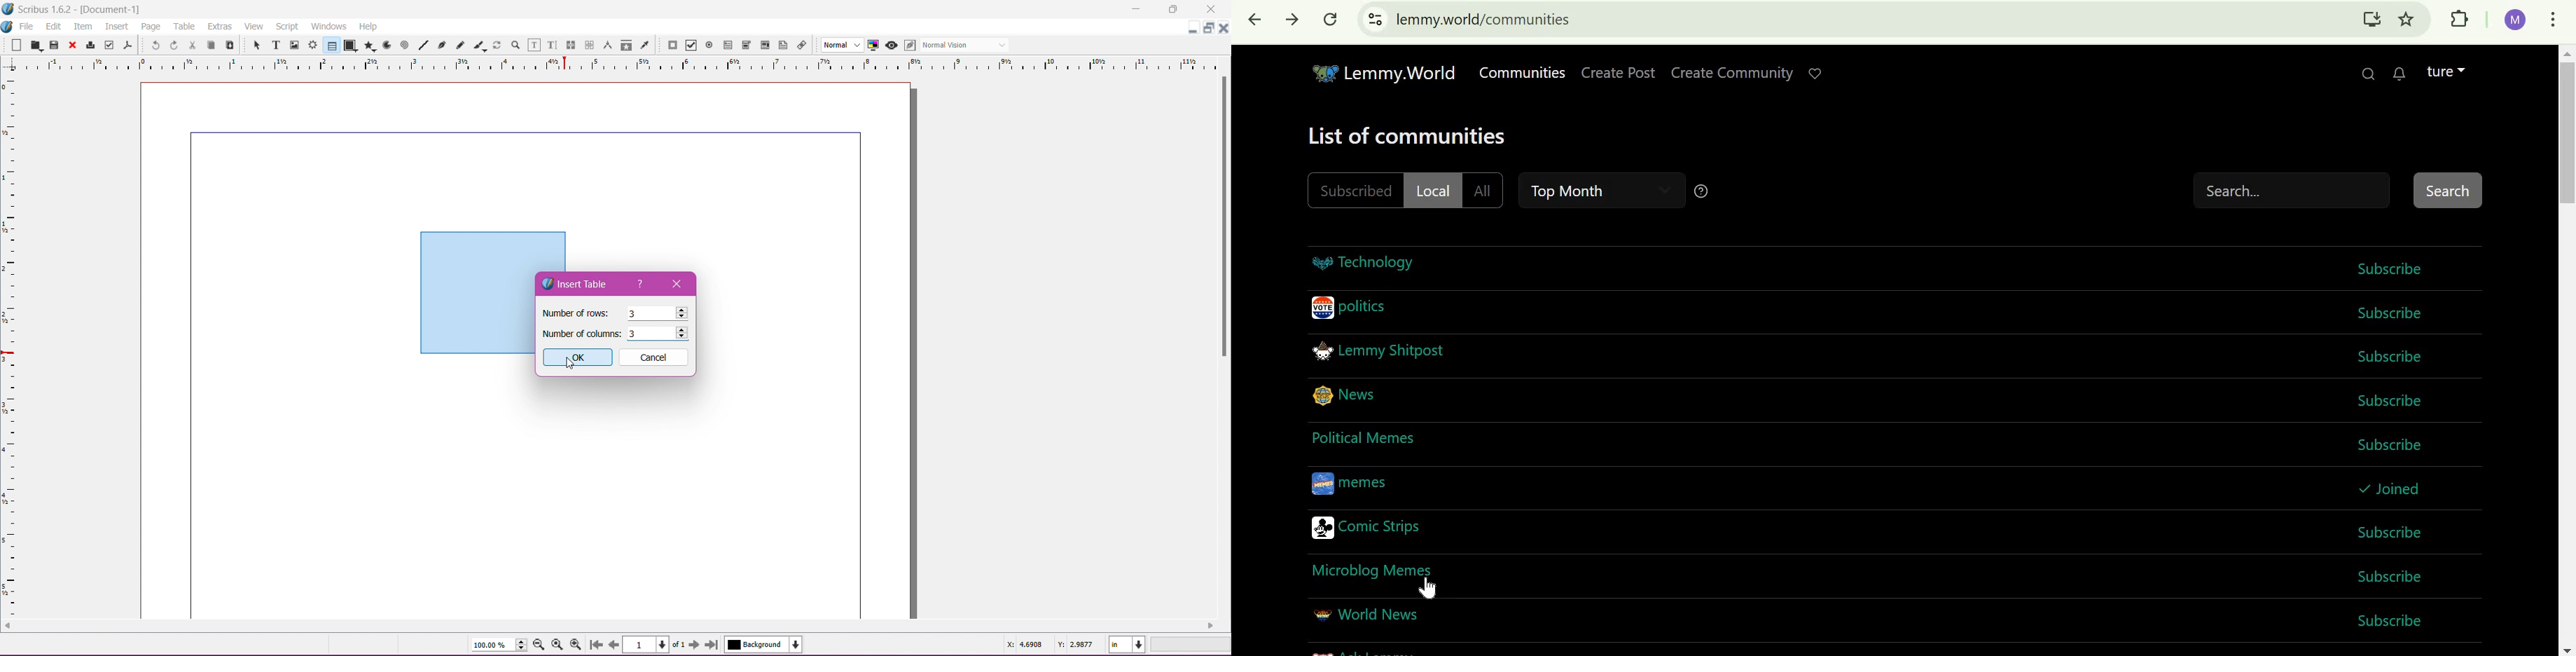 This screenshot has height=672, width=2576. Describe the element at coordinates (552, 45) in the screenshot. I see `Edit Text with Story` at that location.